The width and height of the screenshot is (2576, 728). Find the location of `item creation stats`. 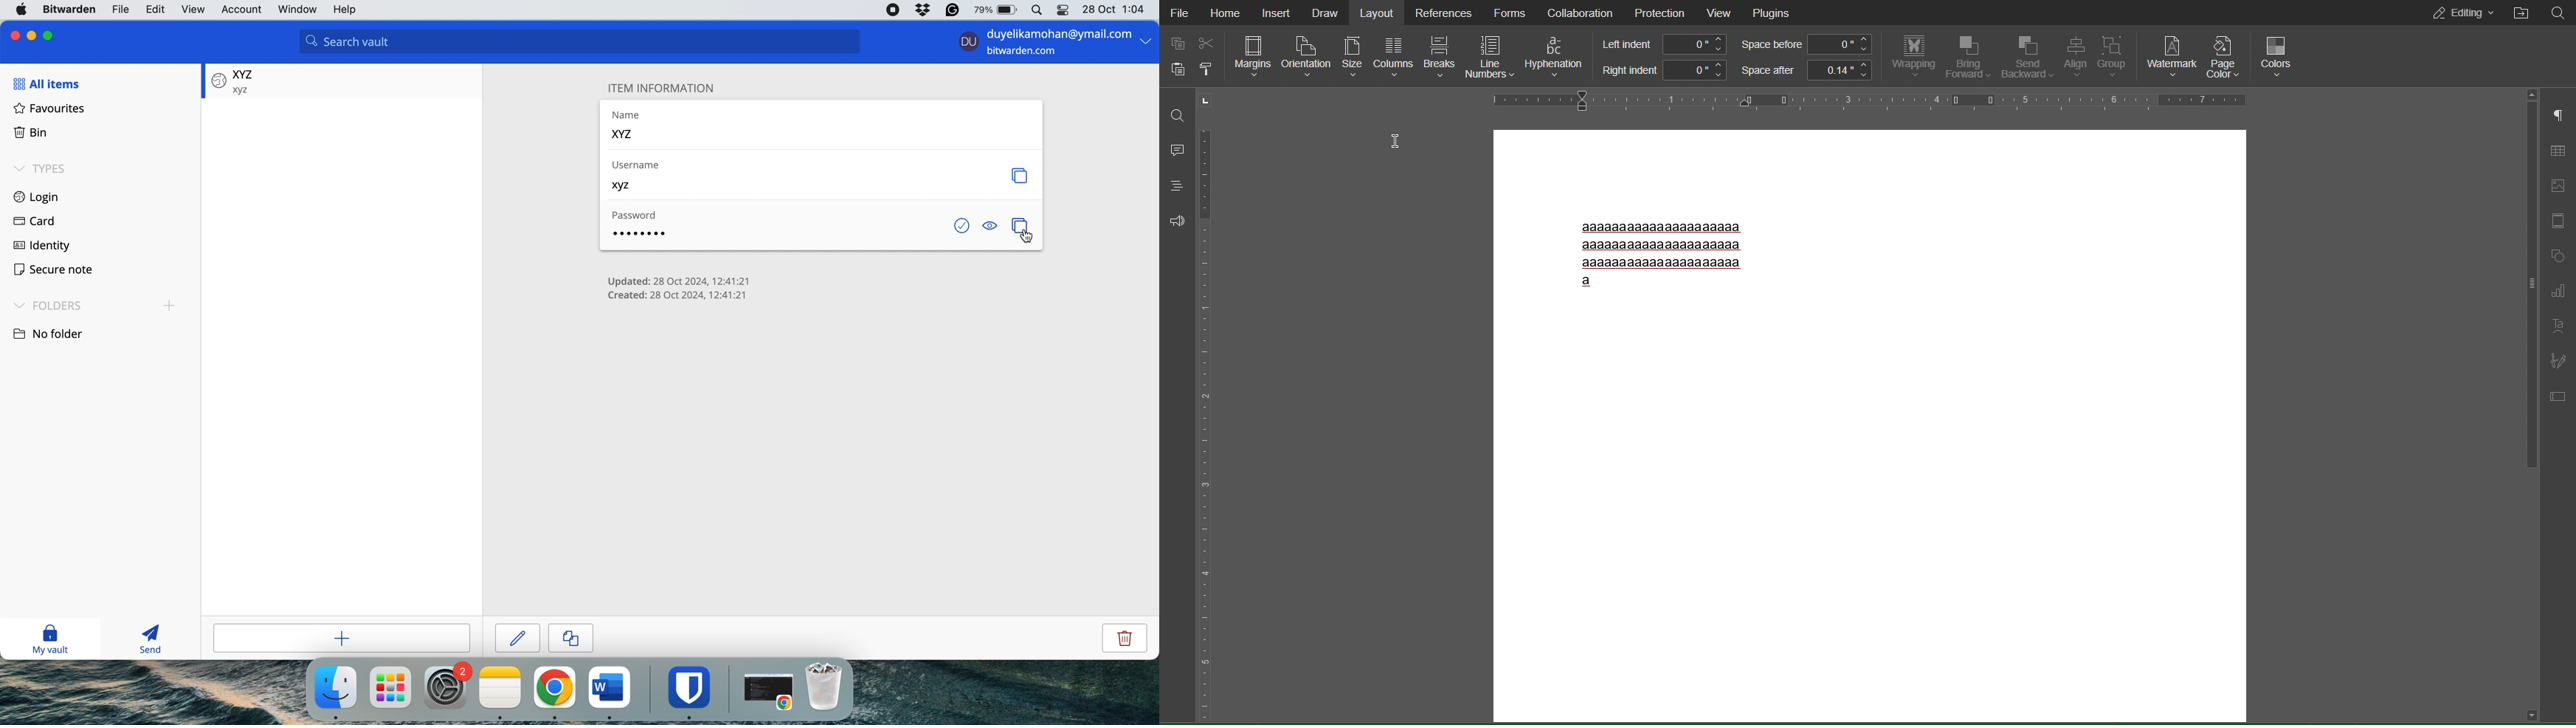

item creation stats is located at coordinates (682, 296).